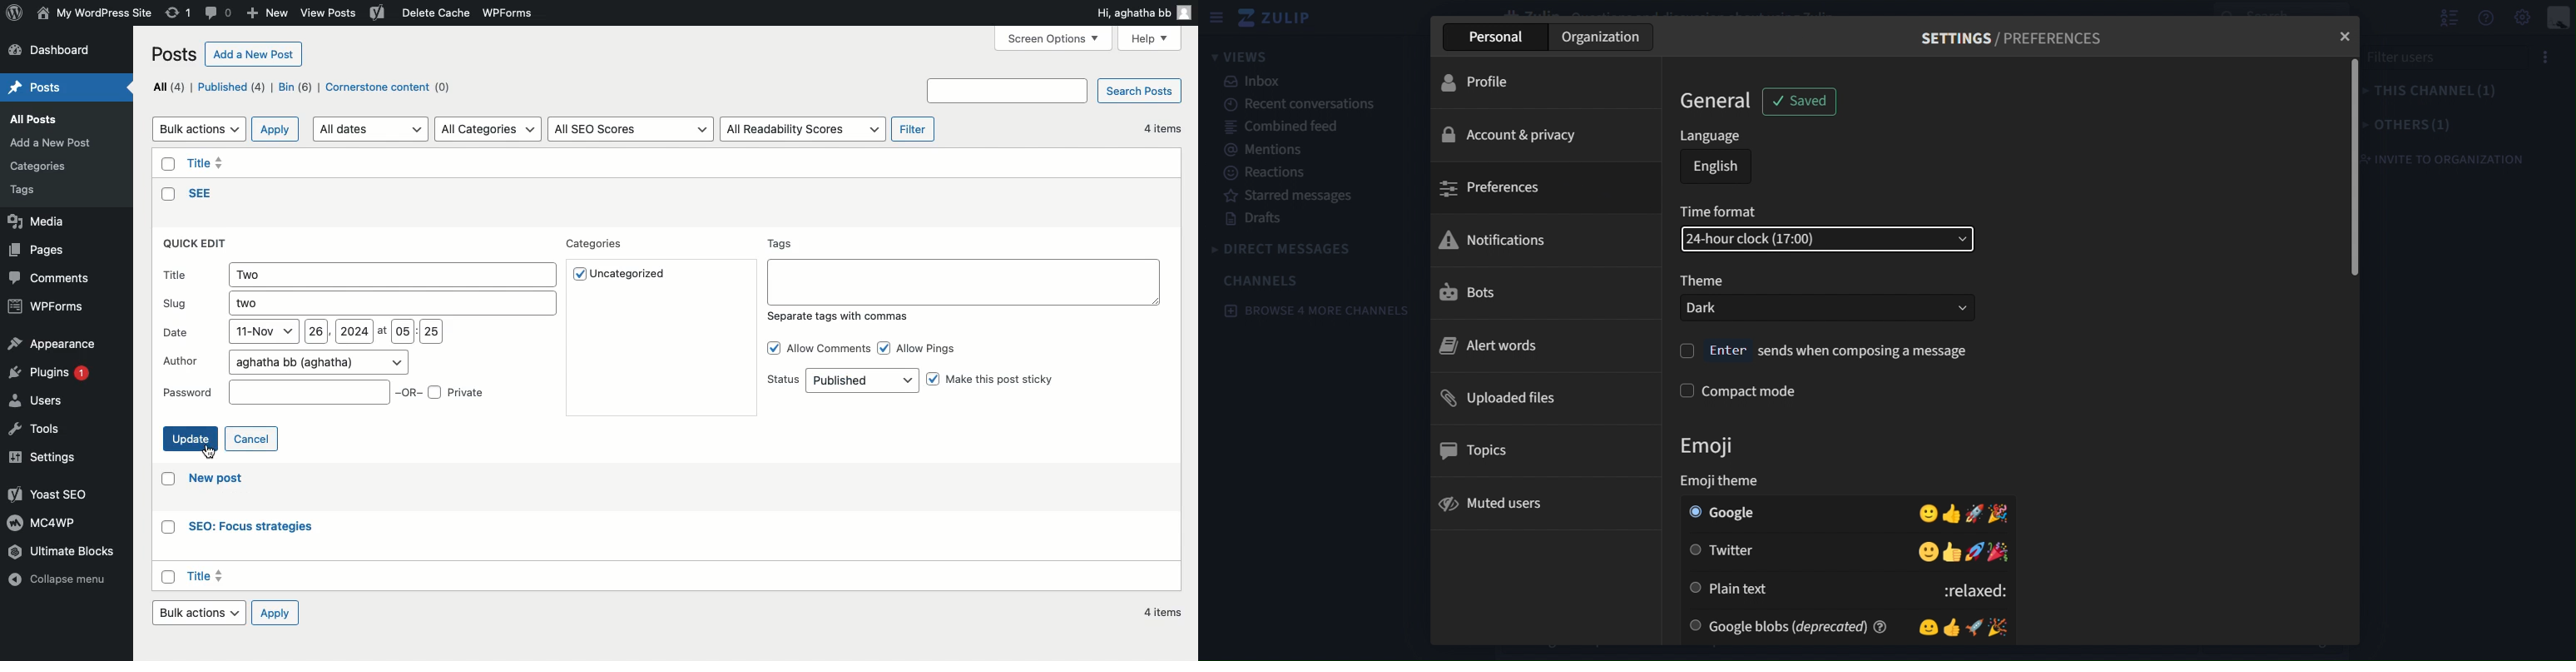  I want to click on Organization, so click(1598, 37).